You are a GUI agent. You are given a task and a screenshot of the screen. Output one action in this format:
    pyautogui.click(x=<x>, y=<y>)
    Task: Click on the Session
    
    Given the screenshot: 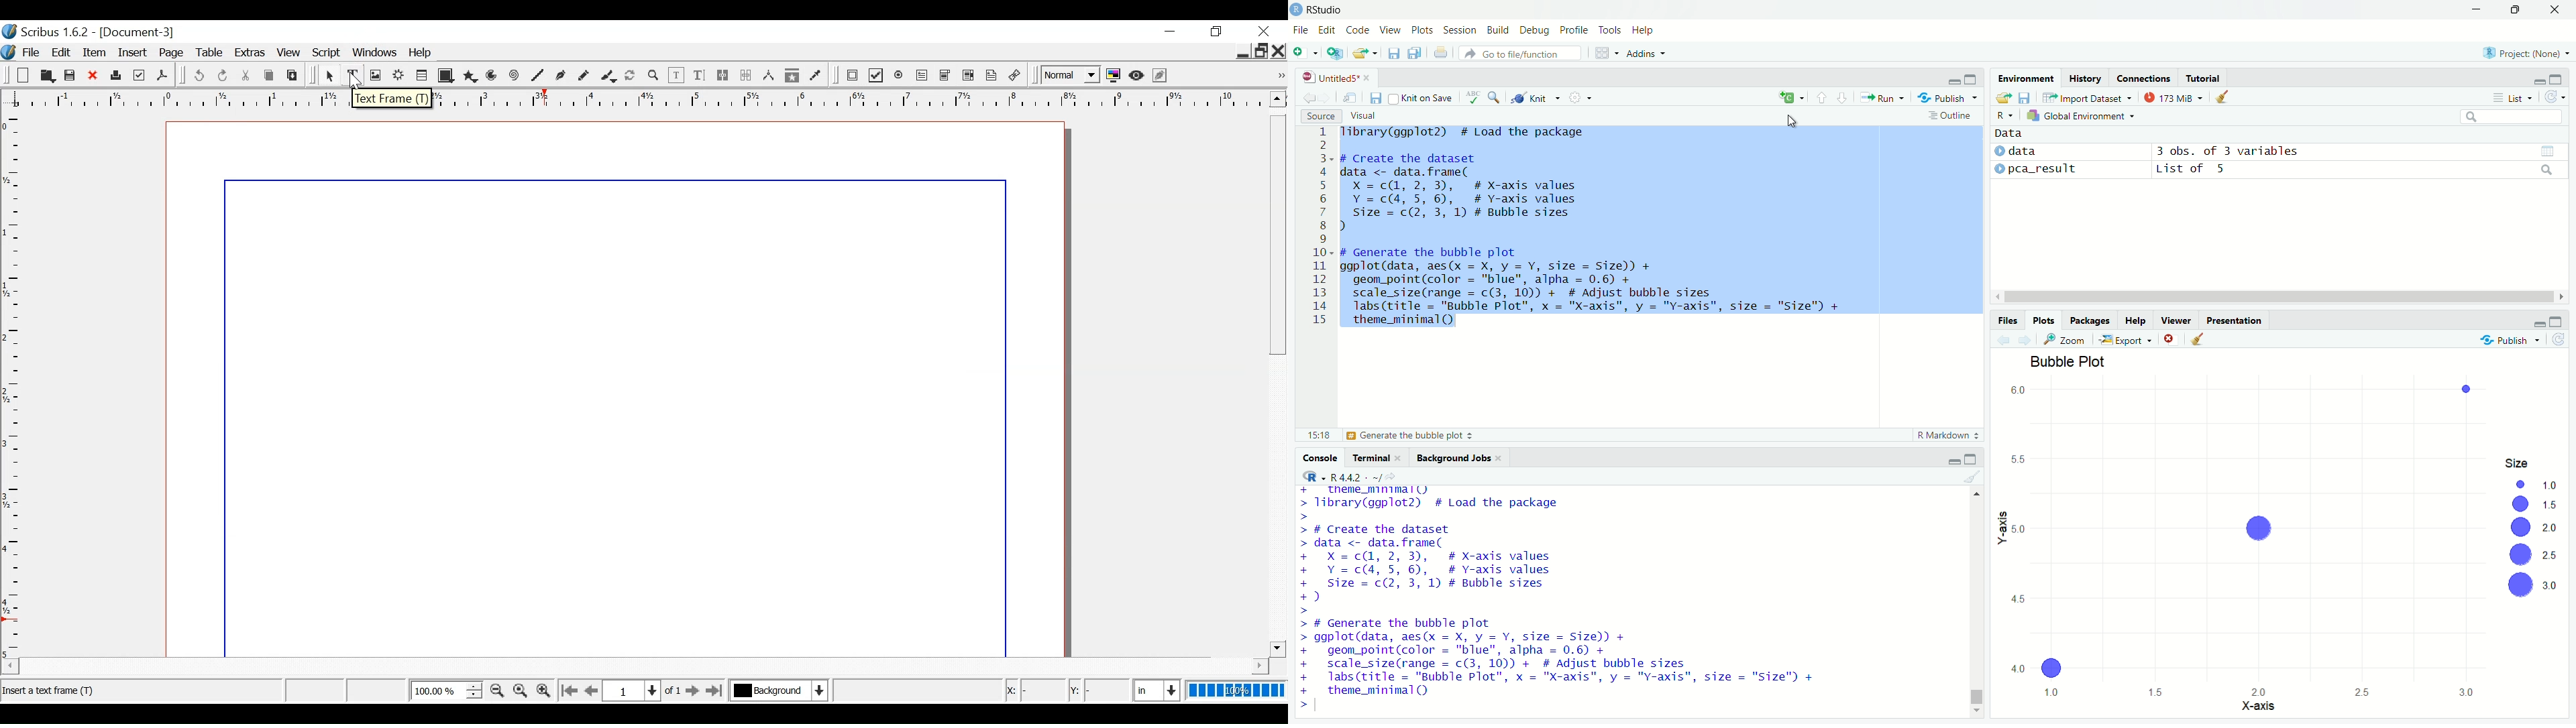 What is the action you would take?
    pyautogui.click(x=1461, y=30)
    